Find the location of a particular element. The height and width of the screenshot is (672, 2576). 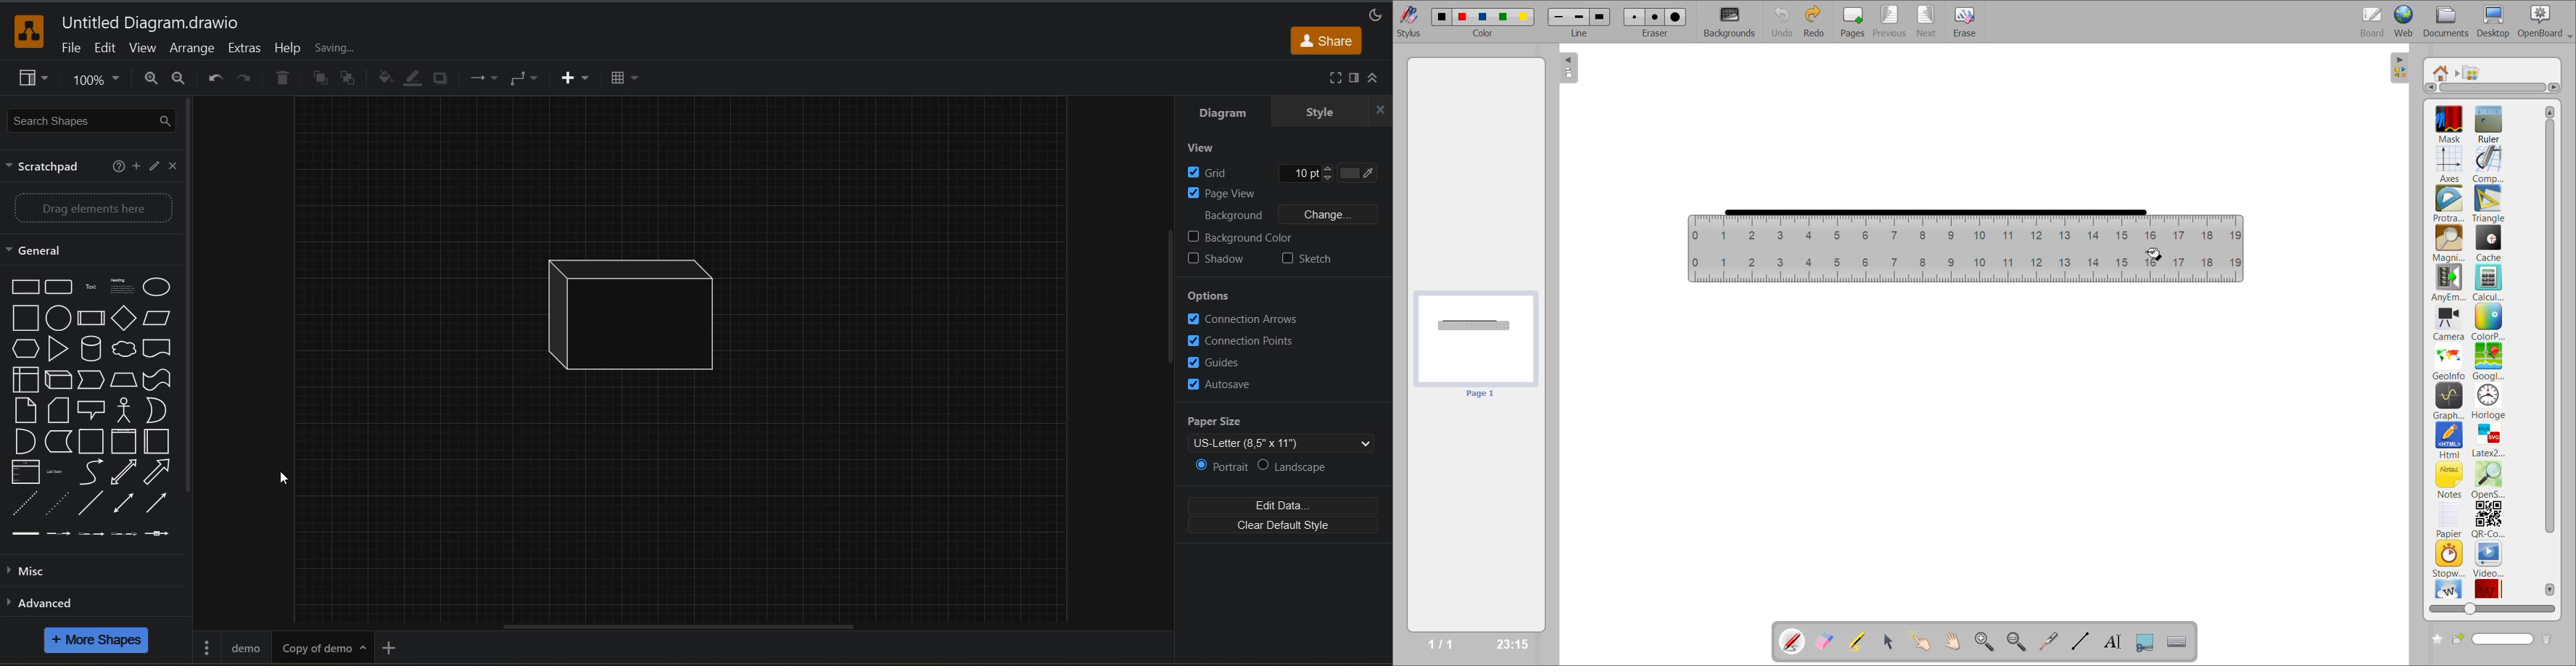

23:15 is located at coordinates (1511, 643).